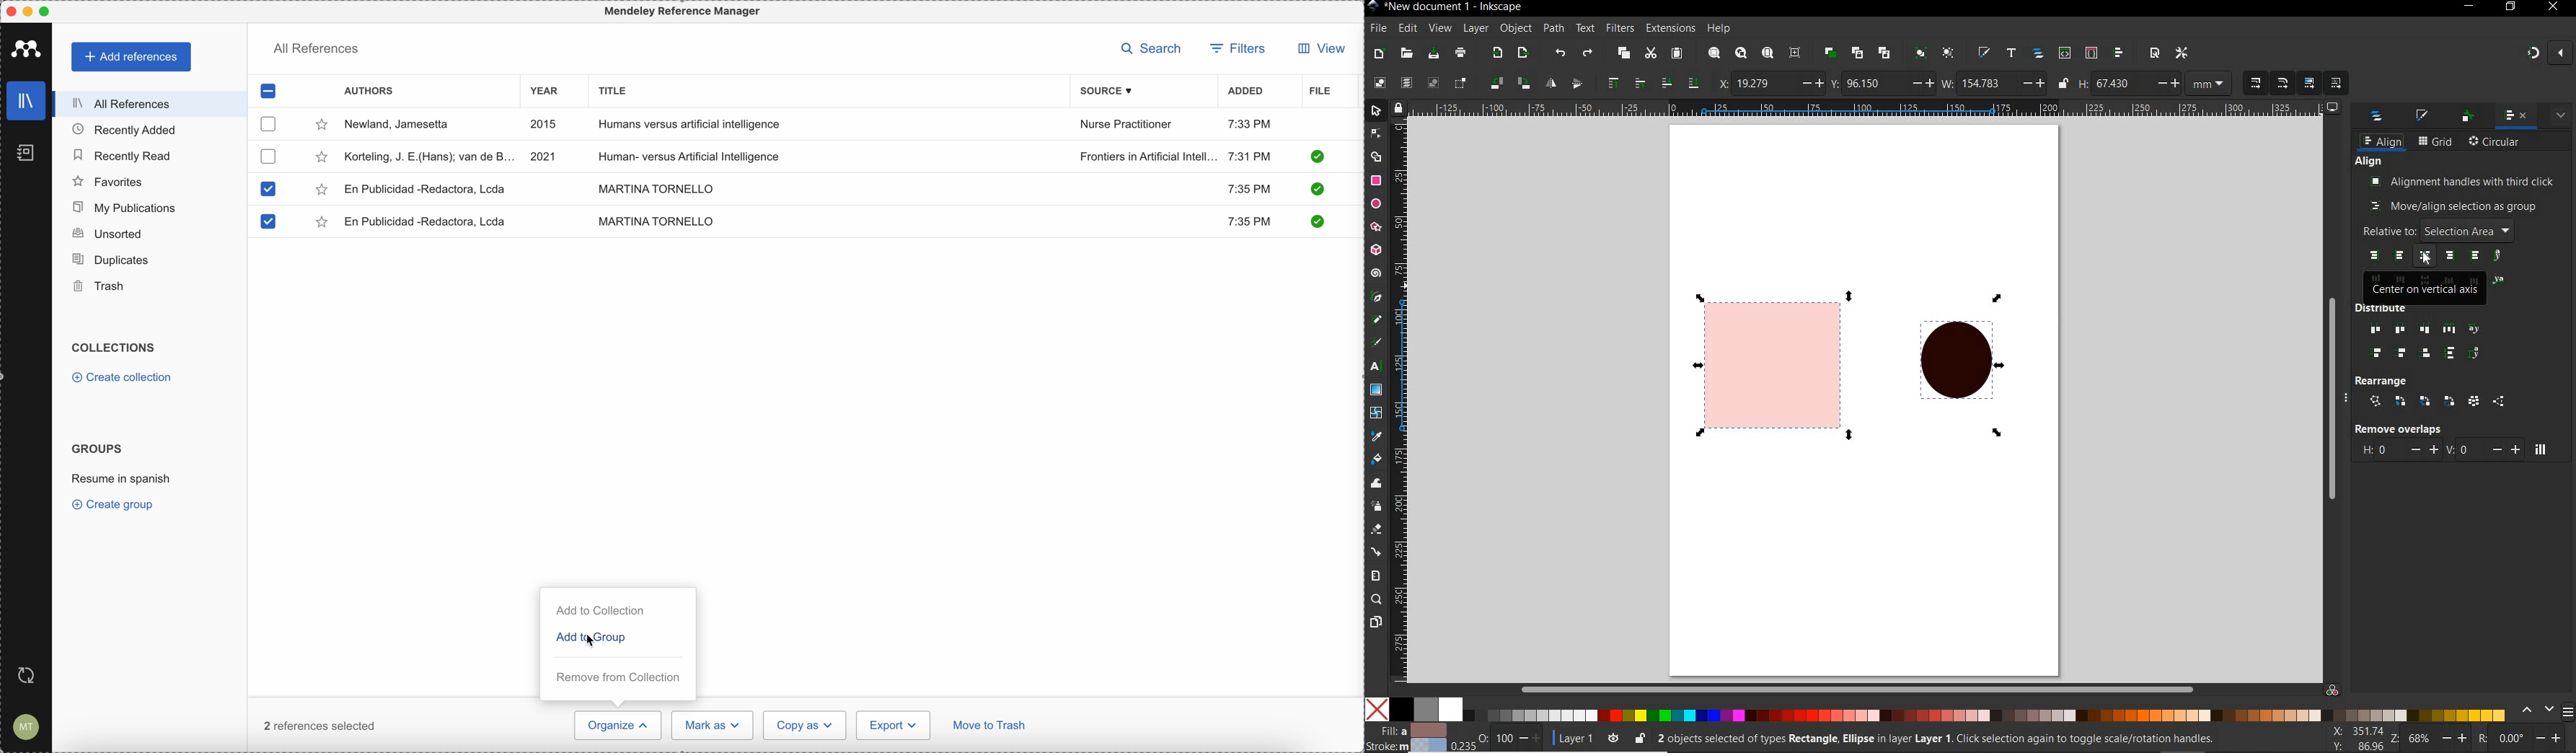 The image size is (2576, 756). Describe the element at coordinates (115, 504) in the screenshot. I see `create group` at that location.